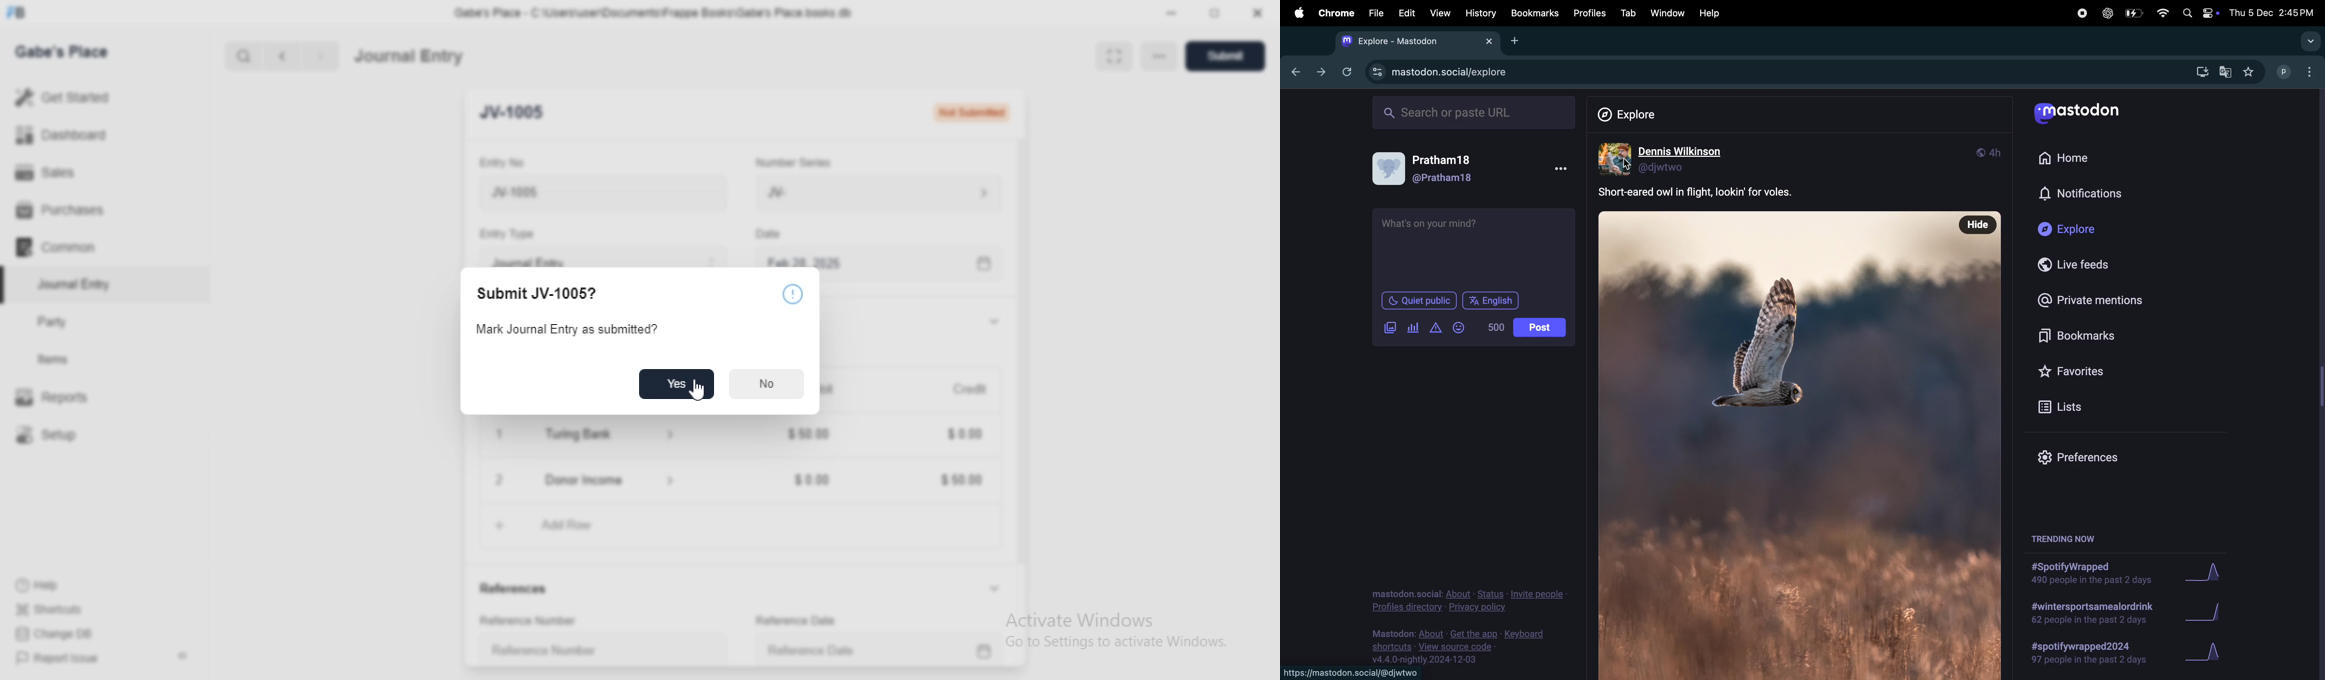 This screenshot has width=2352, height=700. Describe the element at coordinates (1408, 14) in the screenshot. I see `edit` at that location.